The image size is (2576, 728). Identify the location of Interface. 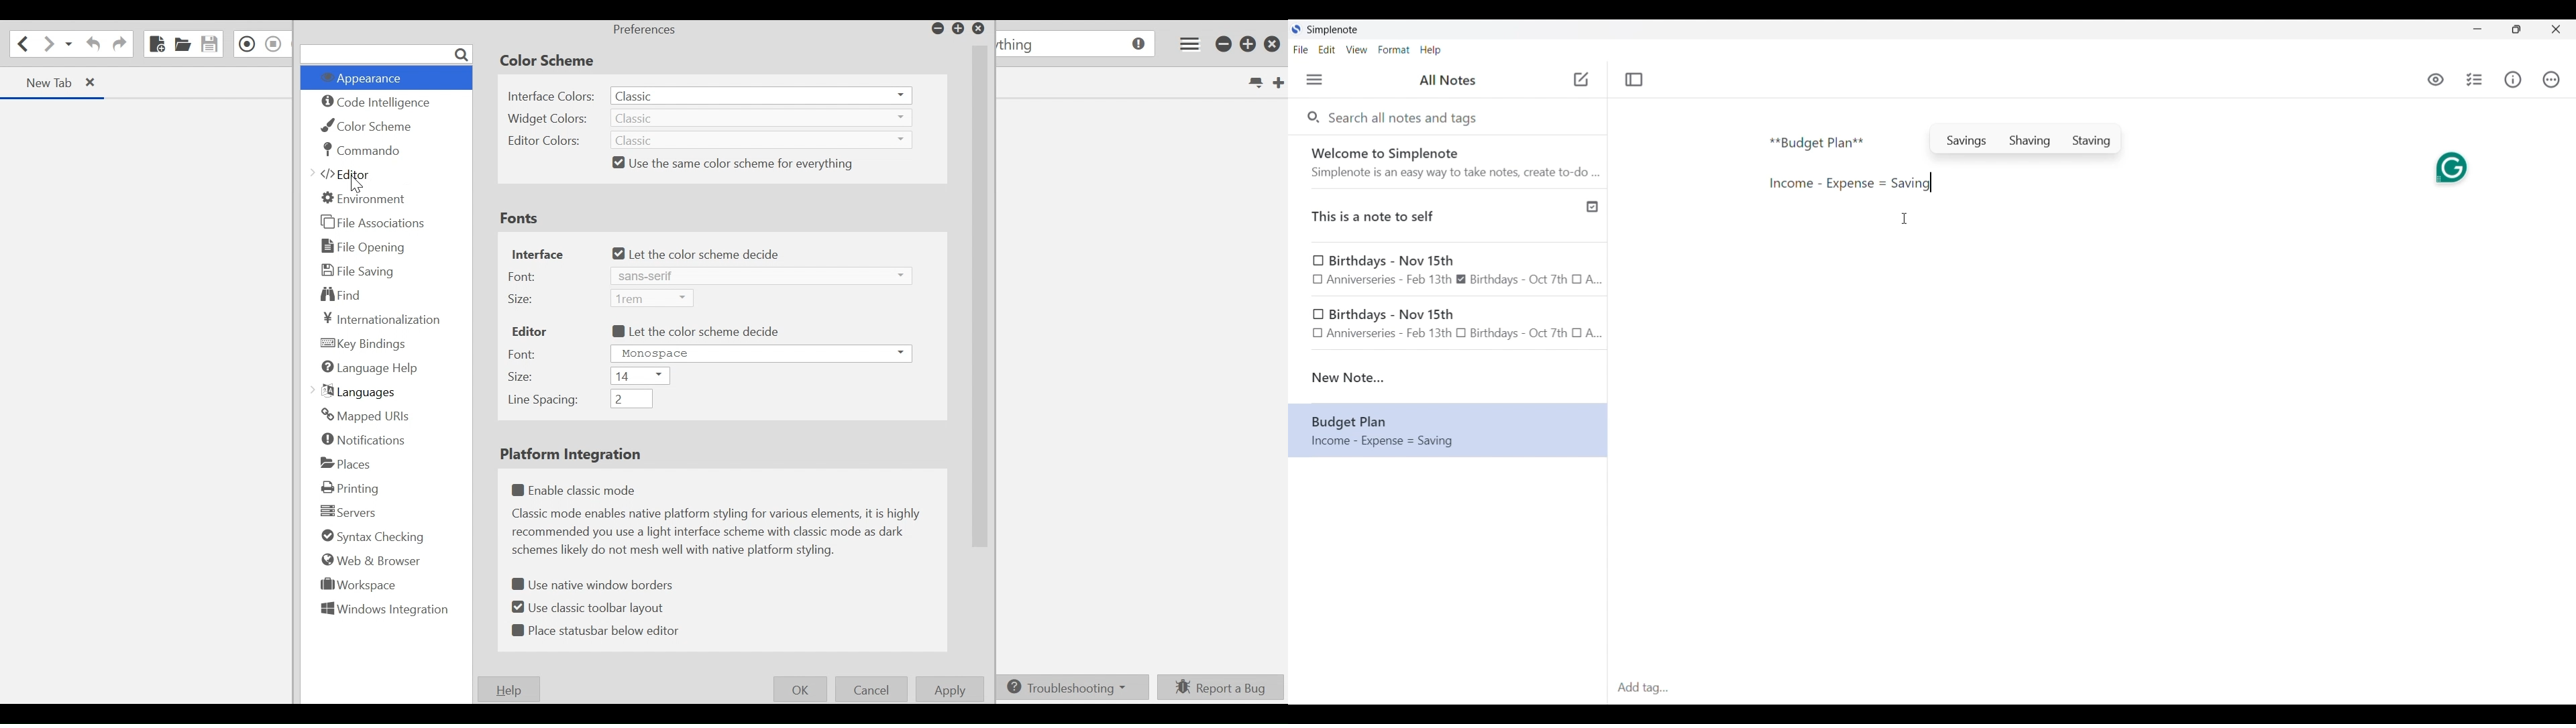
(541, 253).